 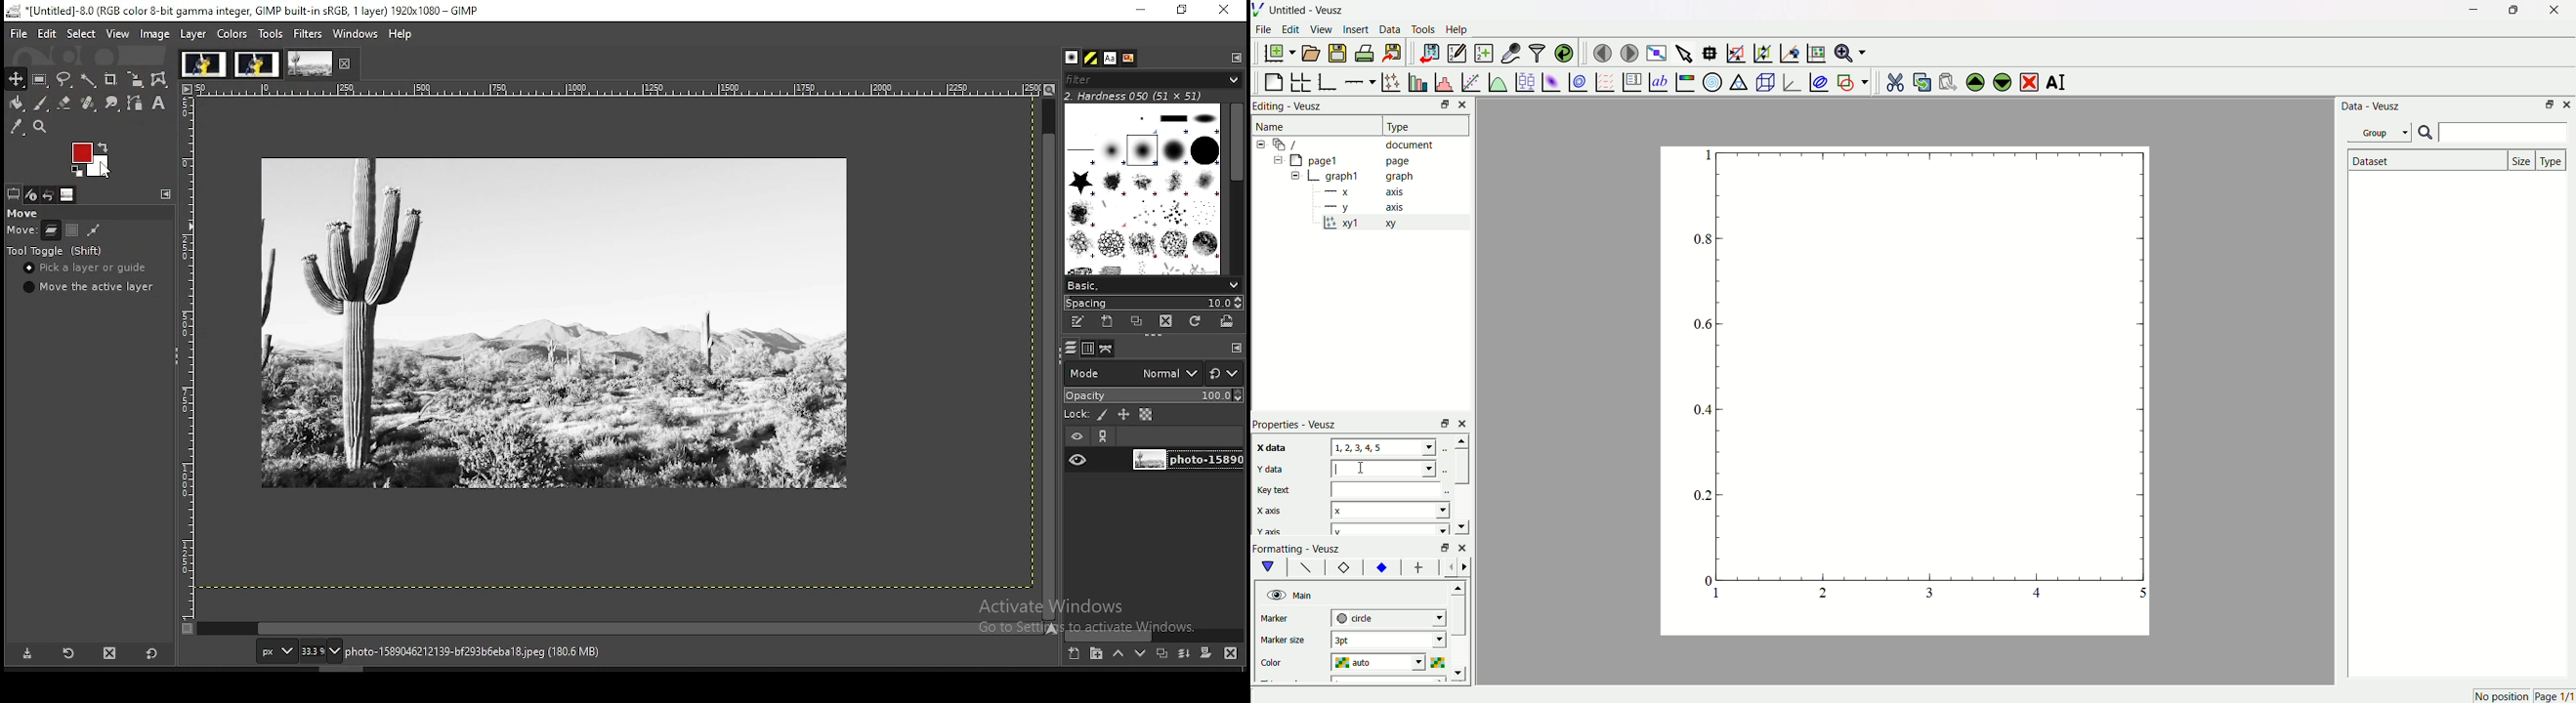 I want to click on patterns, so click(x=1092, y=58).